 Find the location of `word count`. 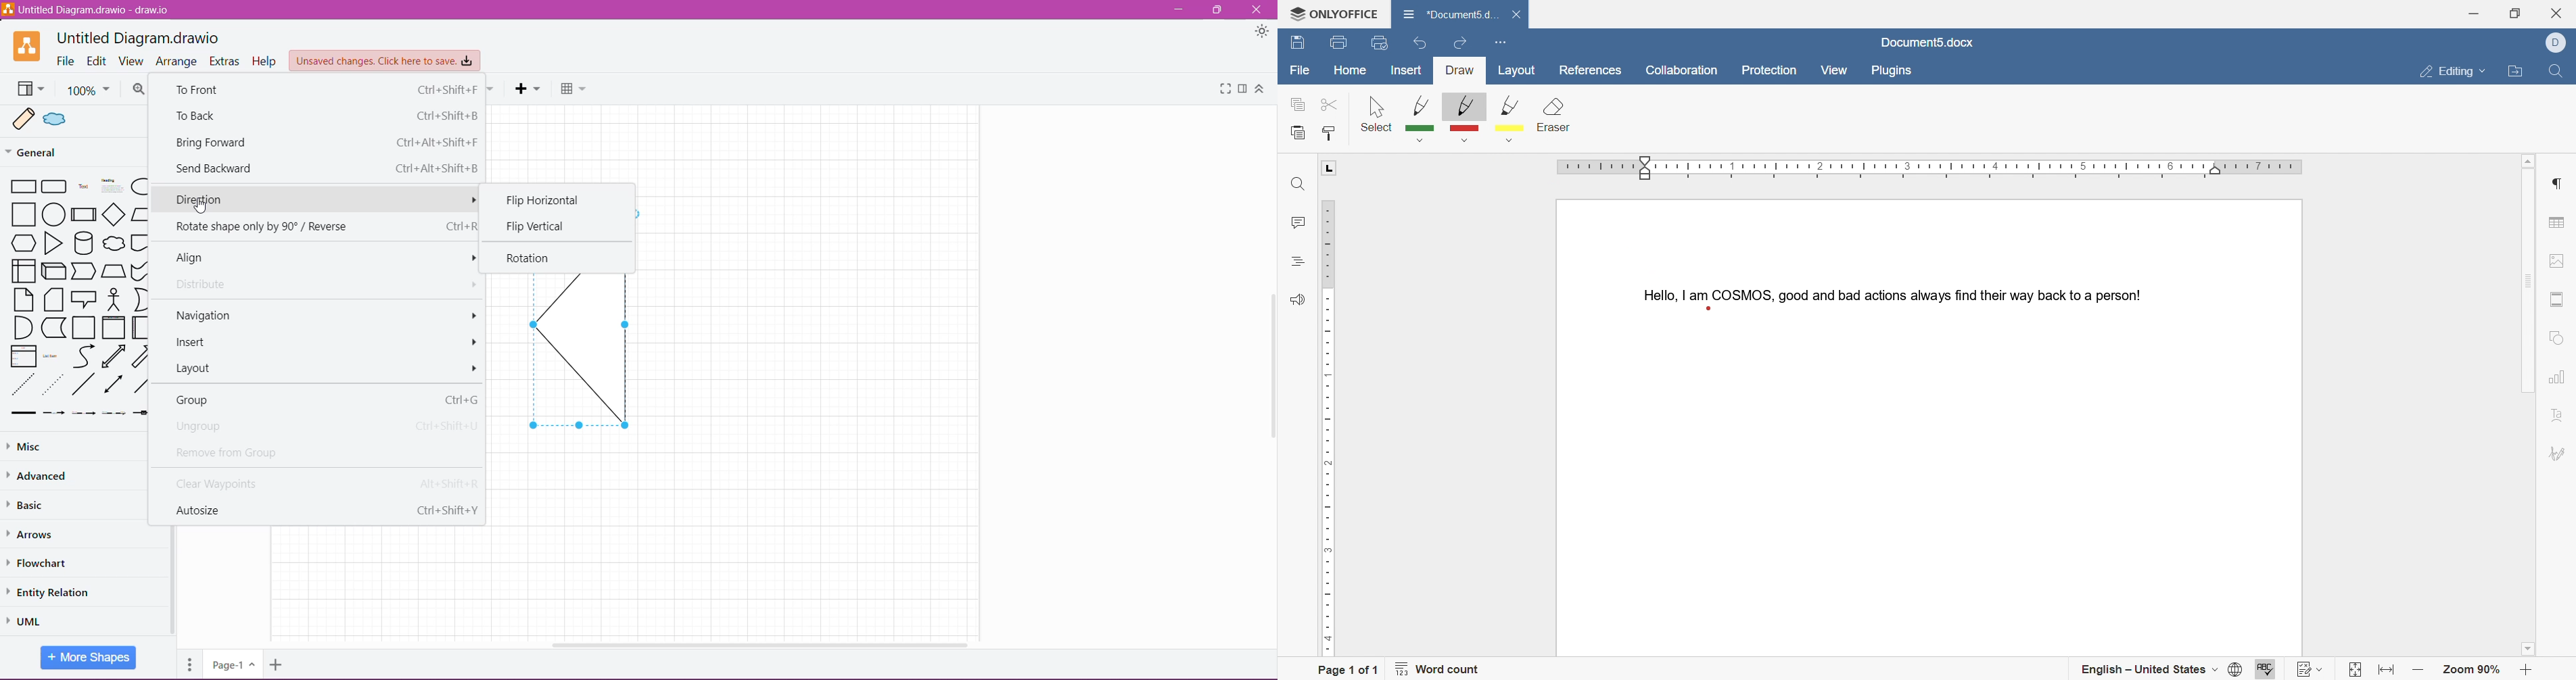

word count is located at coordinates (1443, 671).